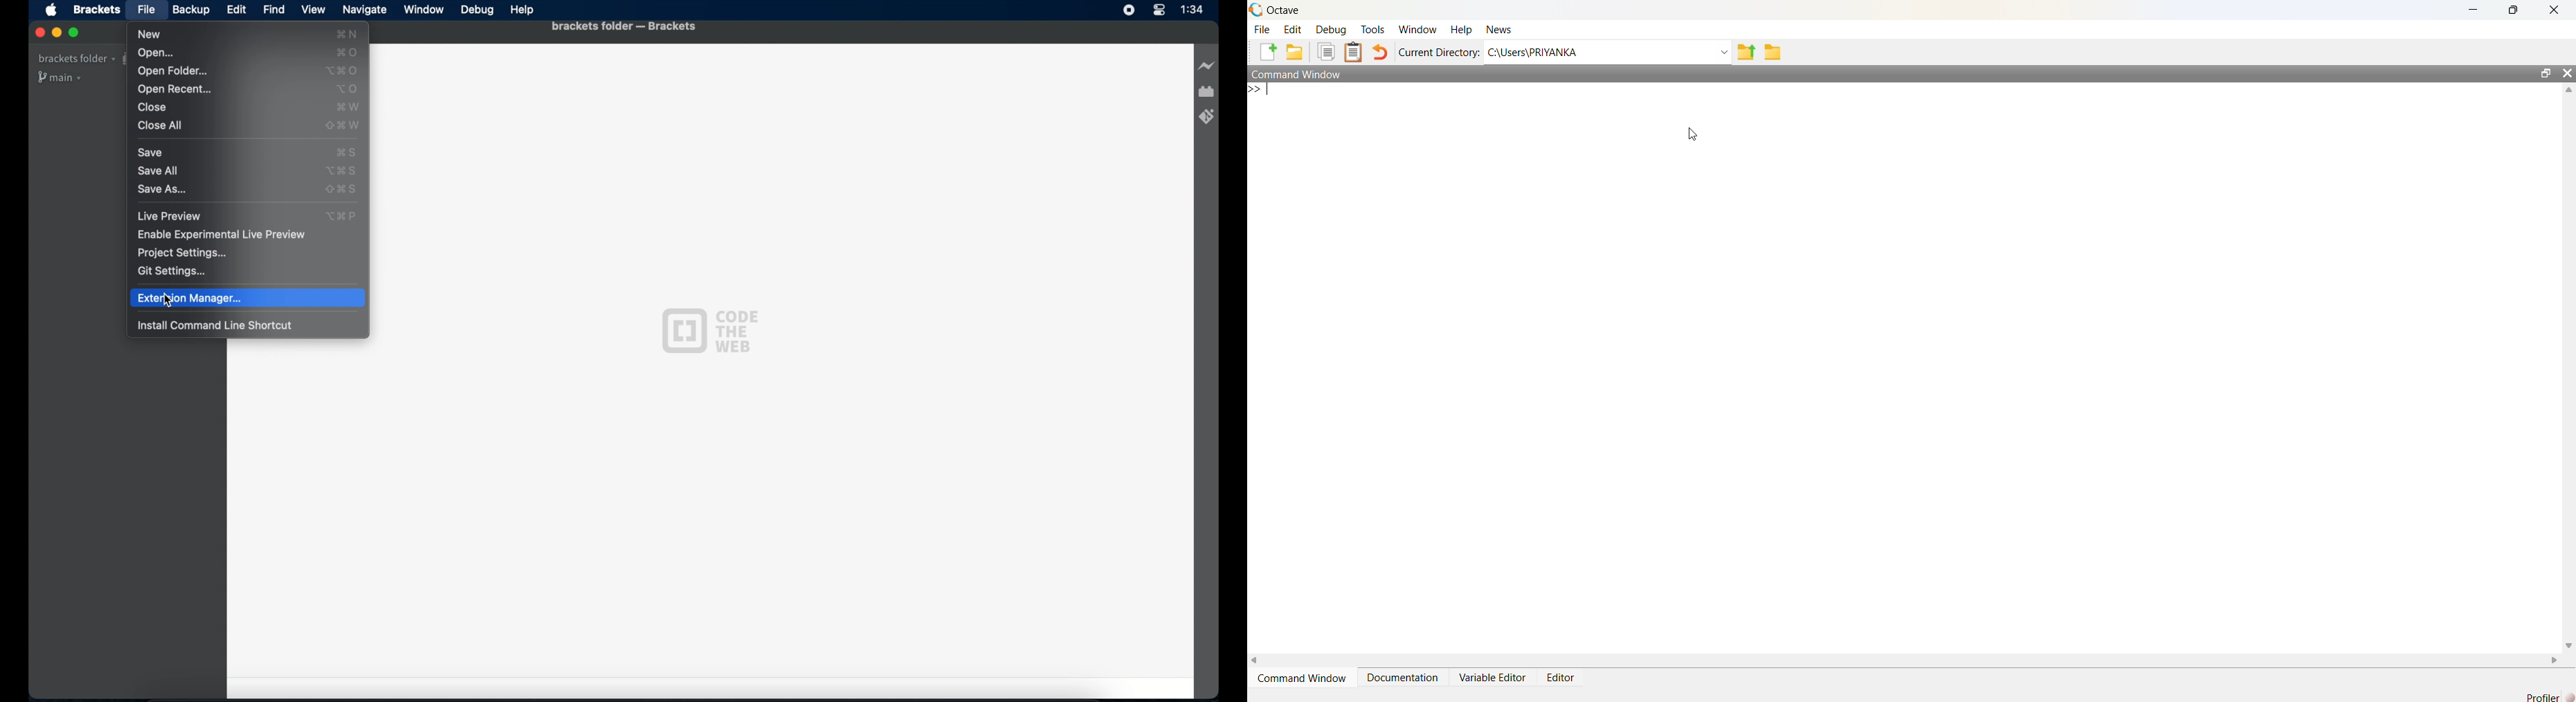  I want to click on Maximize, so click(75, 32).